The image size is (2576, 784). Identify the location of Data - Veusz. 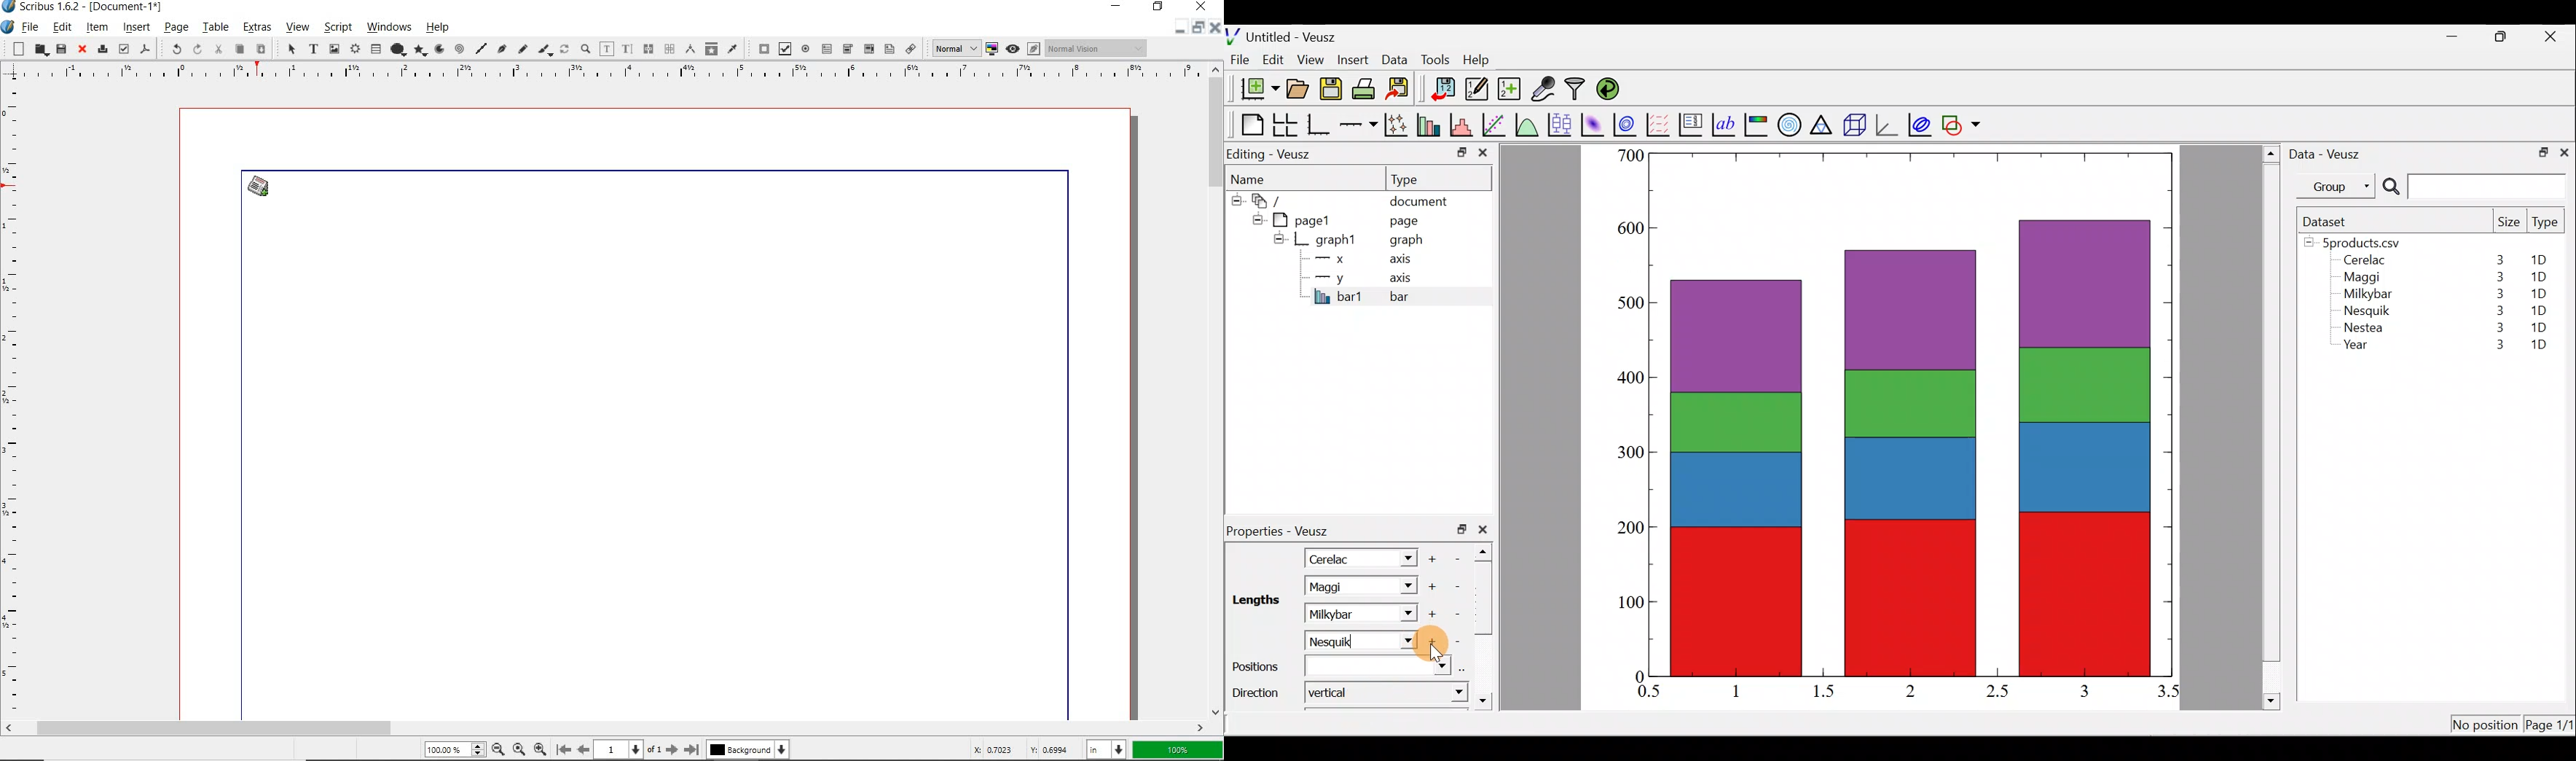
(2328, 152).